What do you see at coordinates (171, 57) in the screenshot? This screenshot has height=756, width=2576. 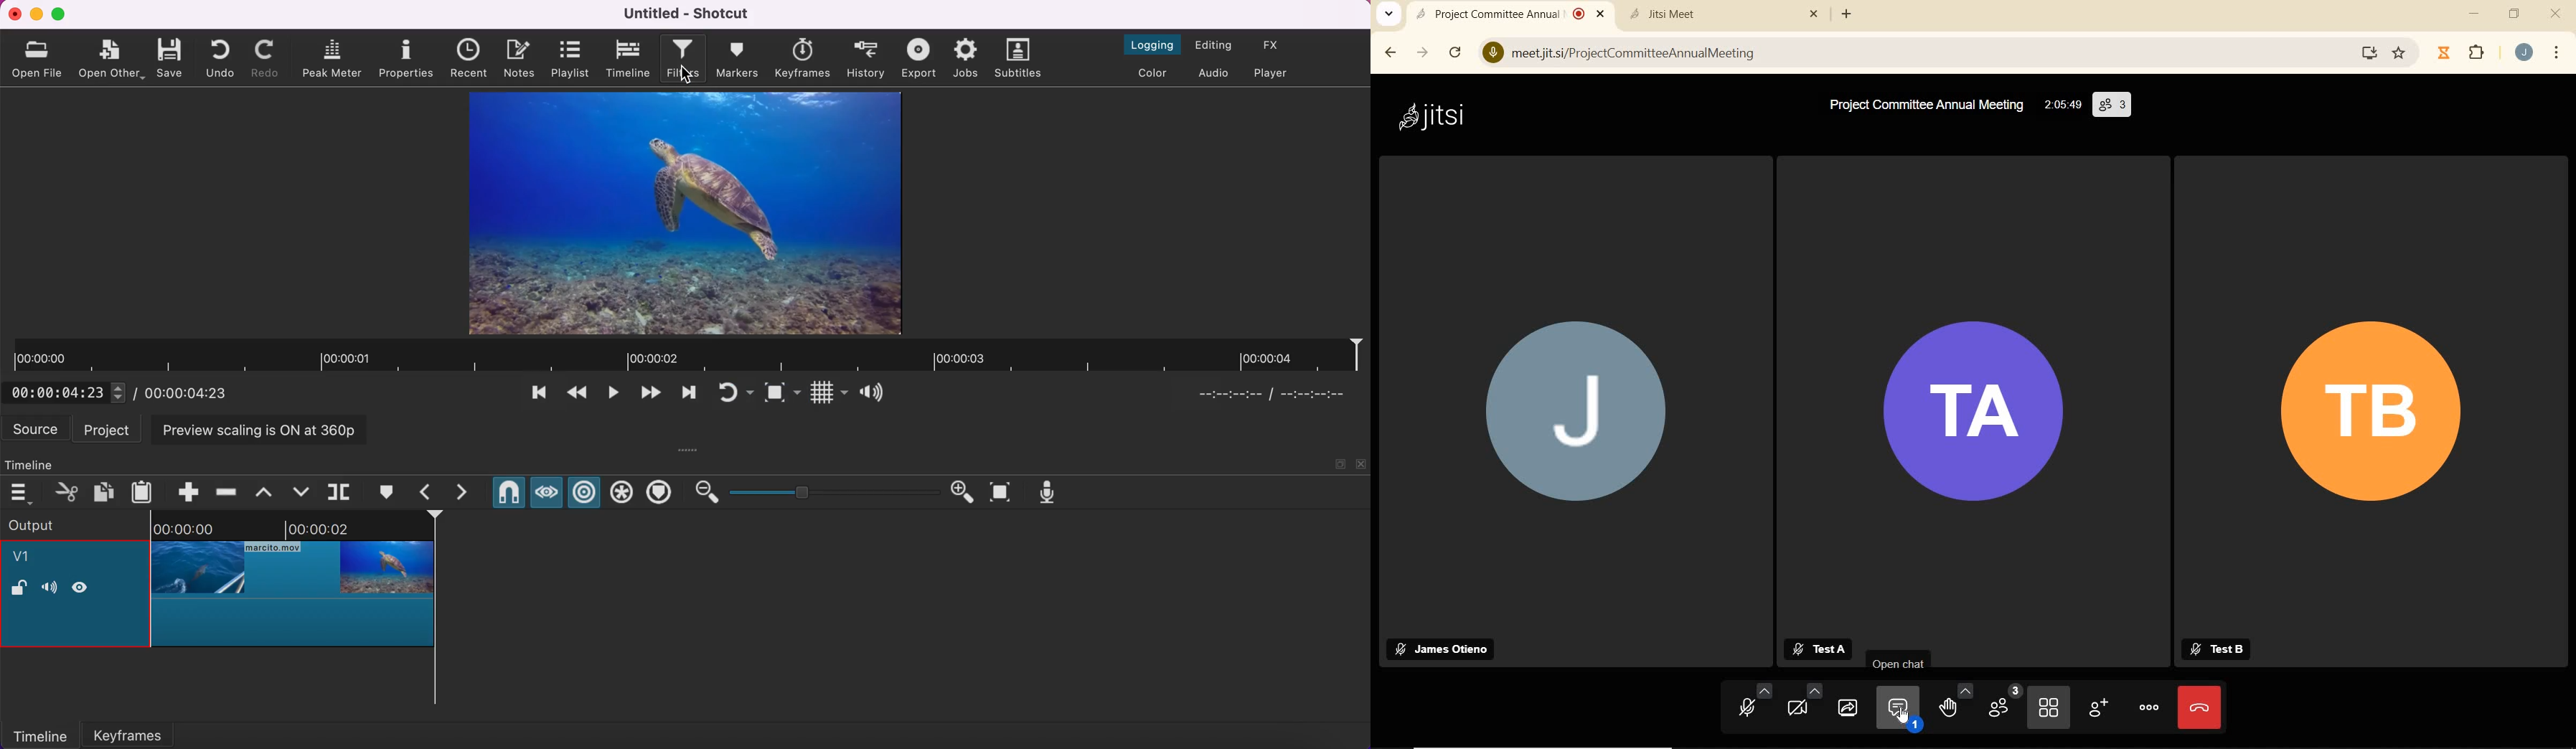 I see `save` at bounding box center [171, 57].